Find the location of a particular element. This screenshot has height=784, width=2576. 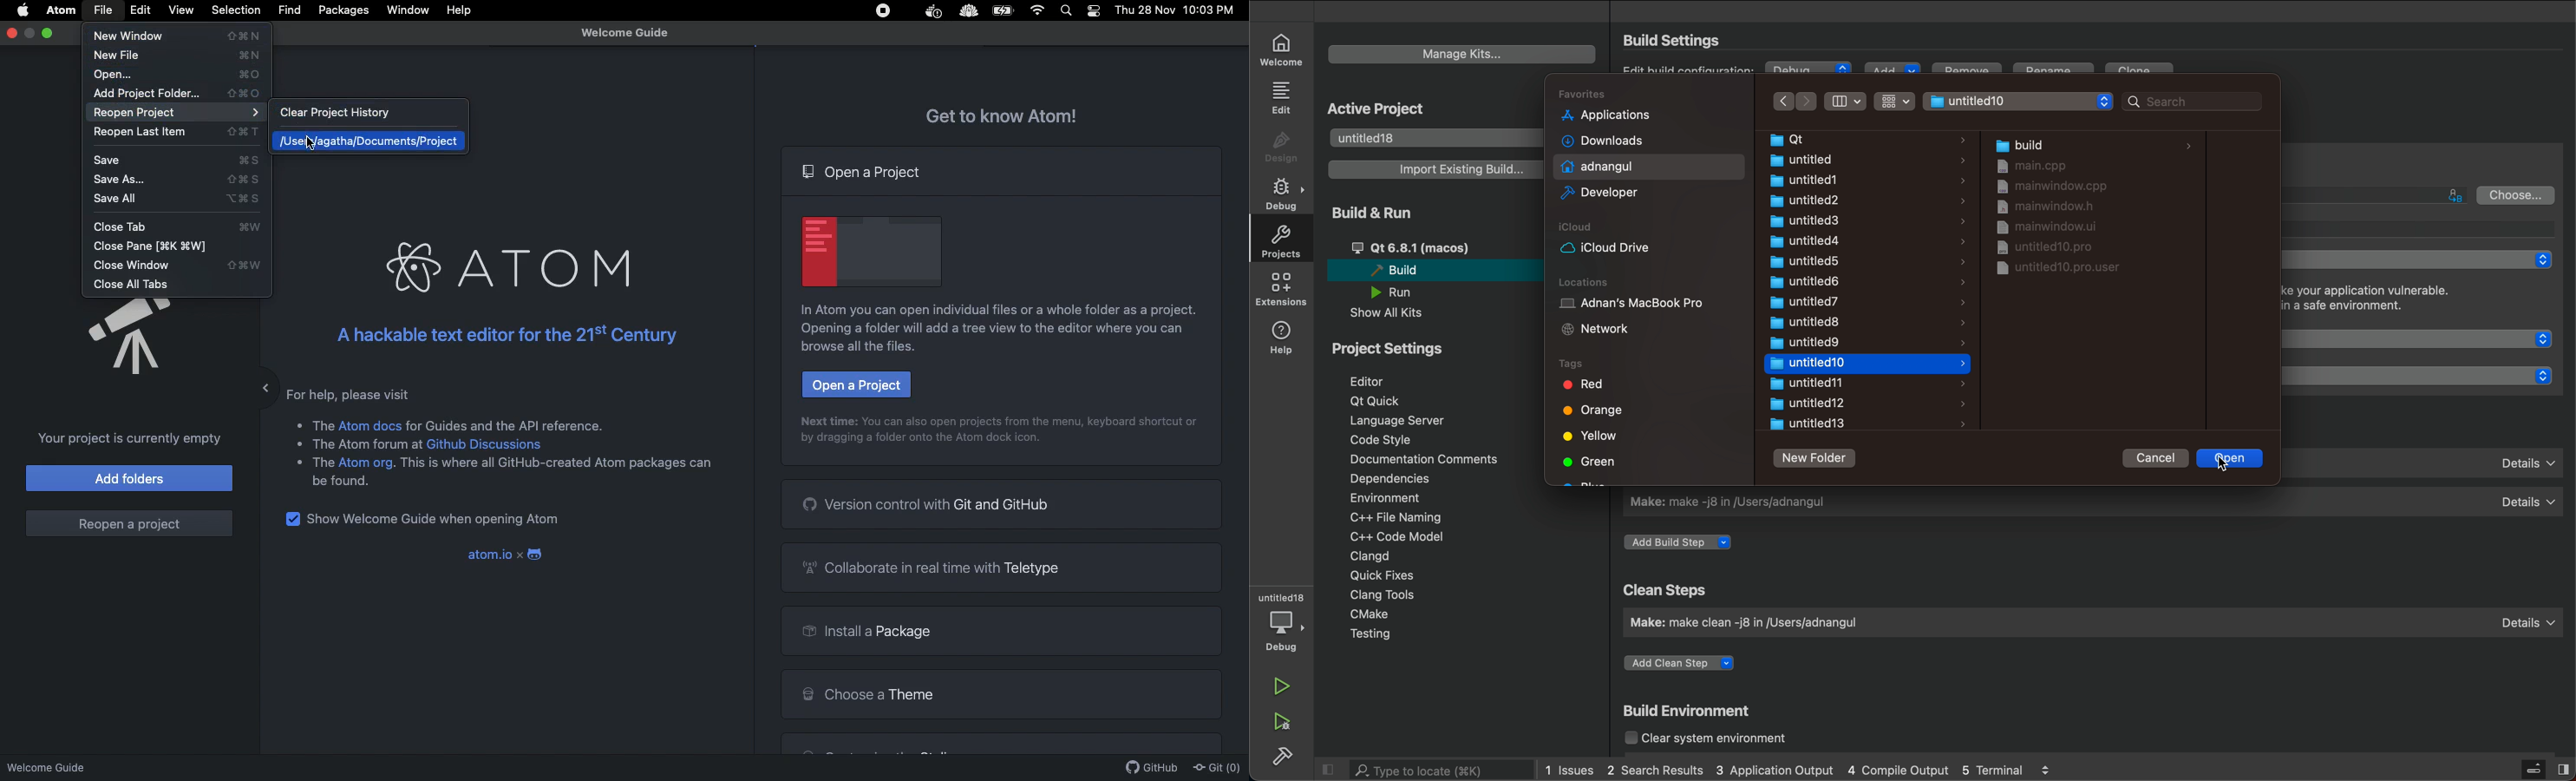

Git is located at coordinates (1216, 768).